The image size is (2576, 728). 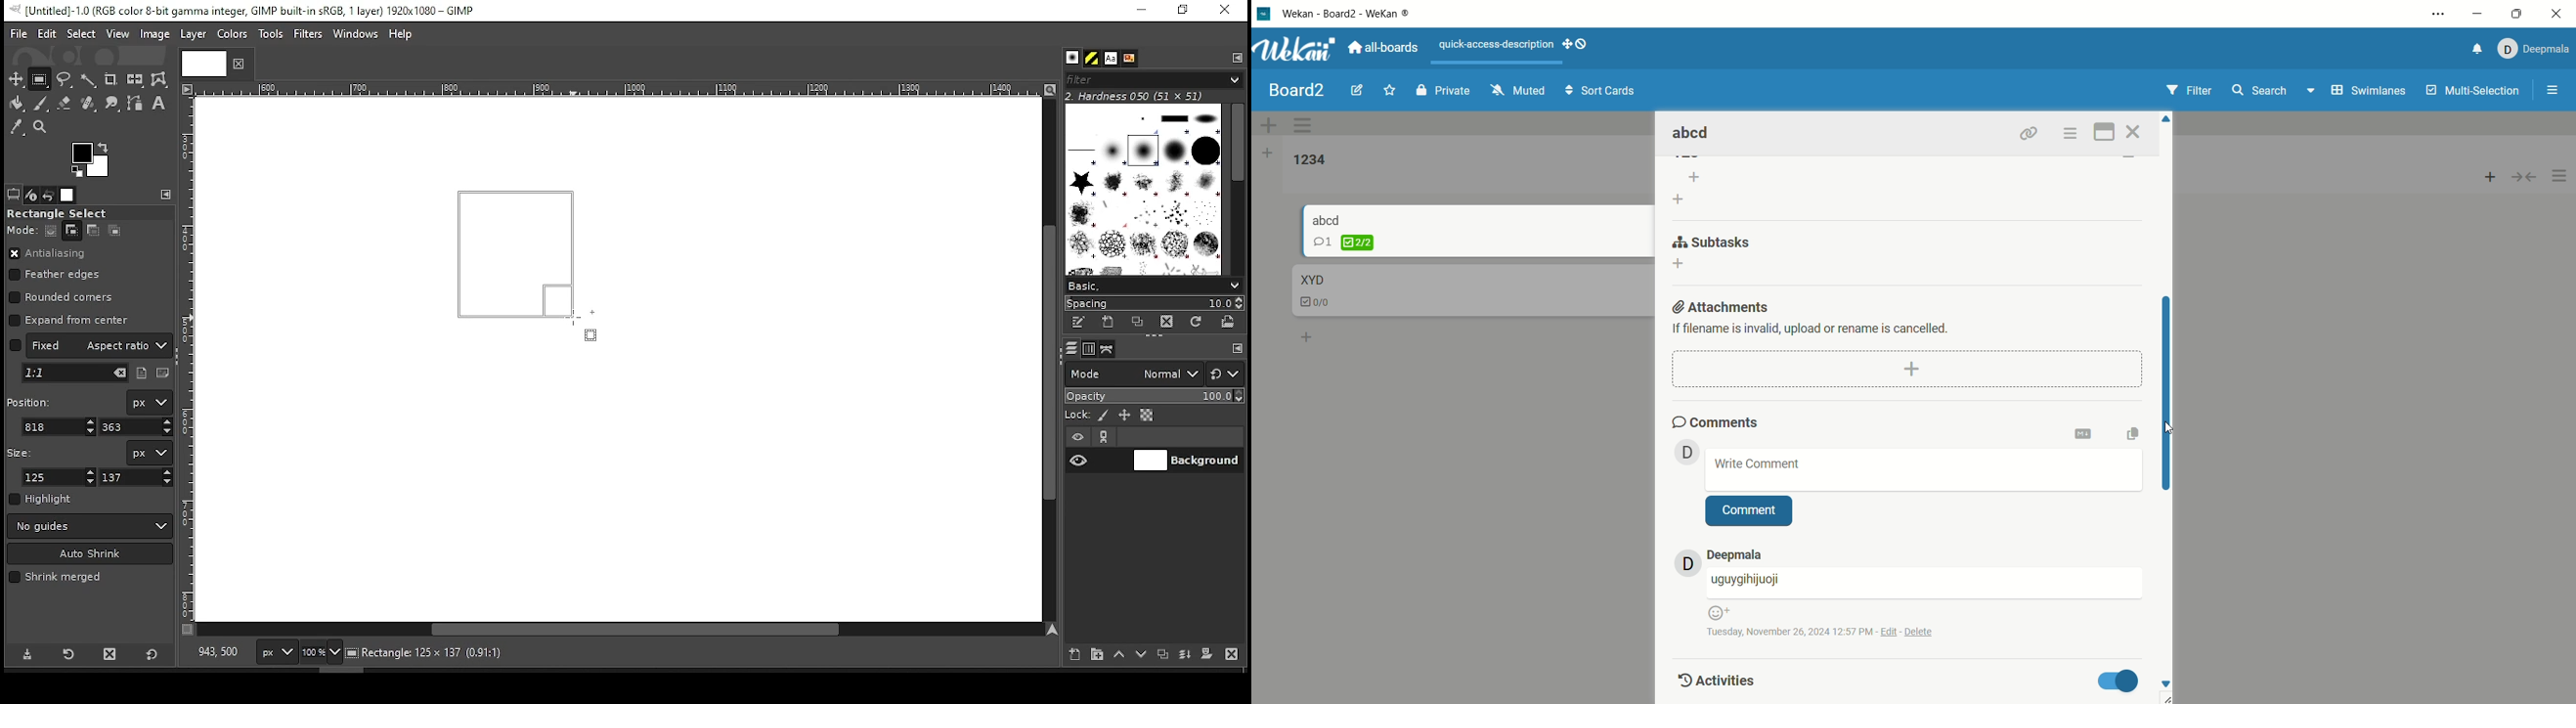 What do you see at coordinates (2167, 121) in the screenshot?
I see `Up` at bounding box center [2167, 121].